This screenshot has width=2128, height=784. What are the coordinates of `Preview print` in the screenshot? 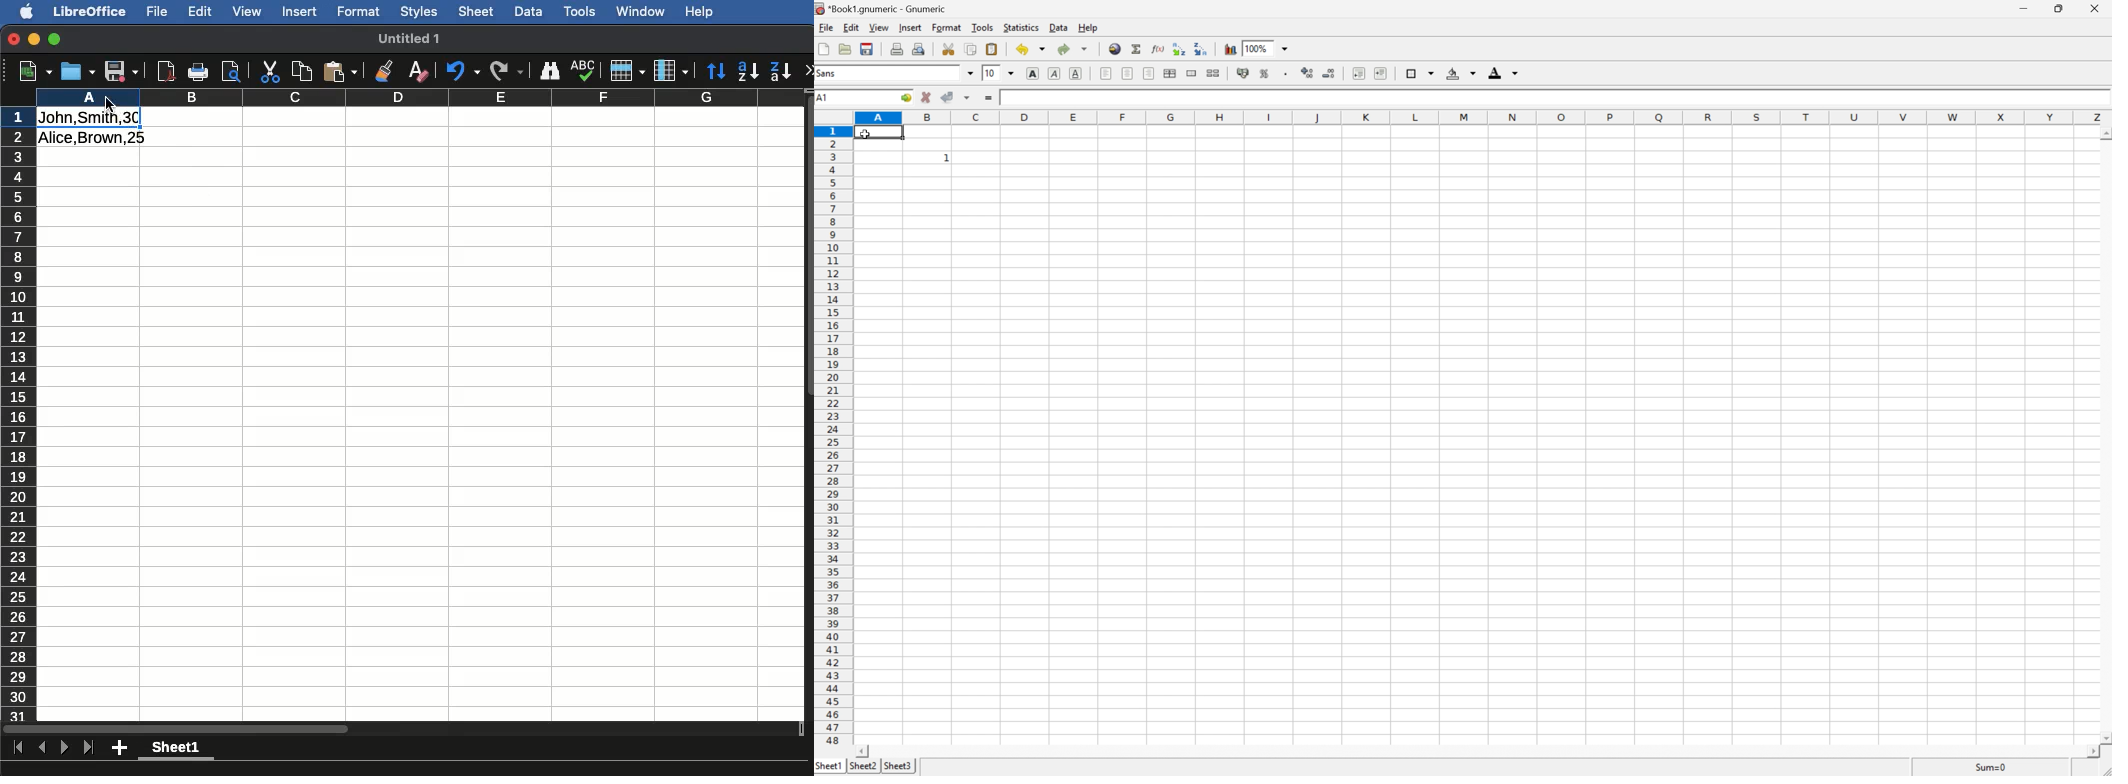 It's located at (231, 72).